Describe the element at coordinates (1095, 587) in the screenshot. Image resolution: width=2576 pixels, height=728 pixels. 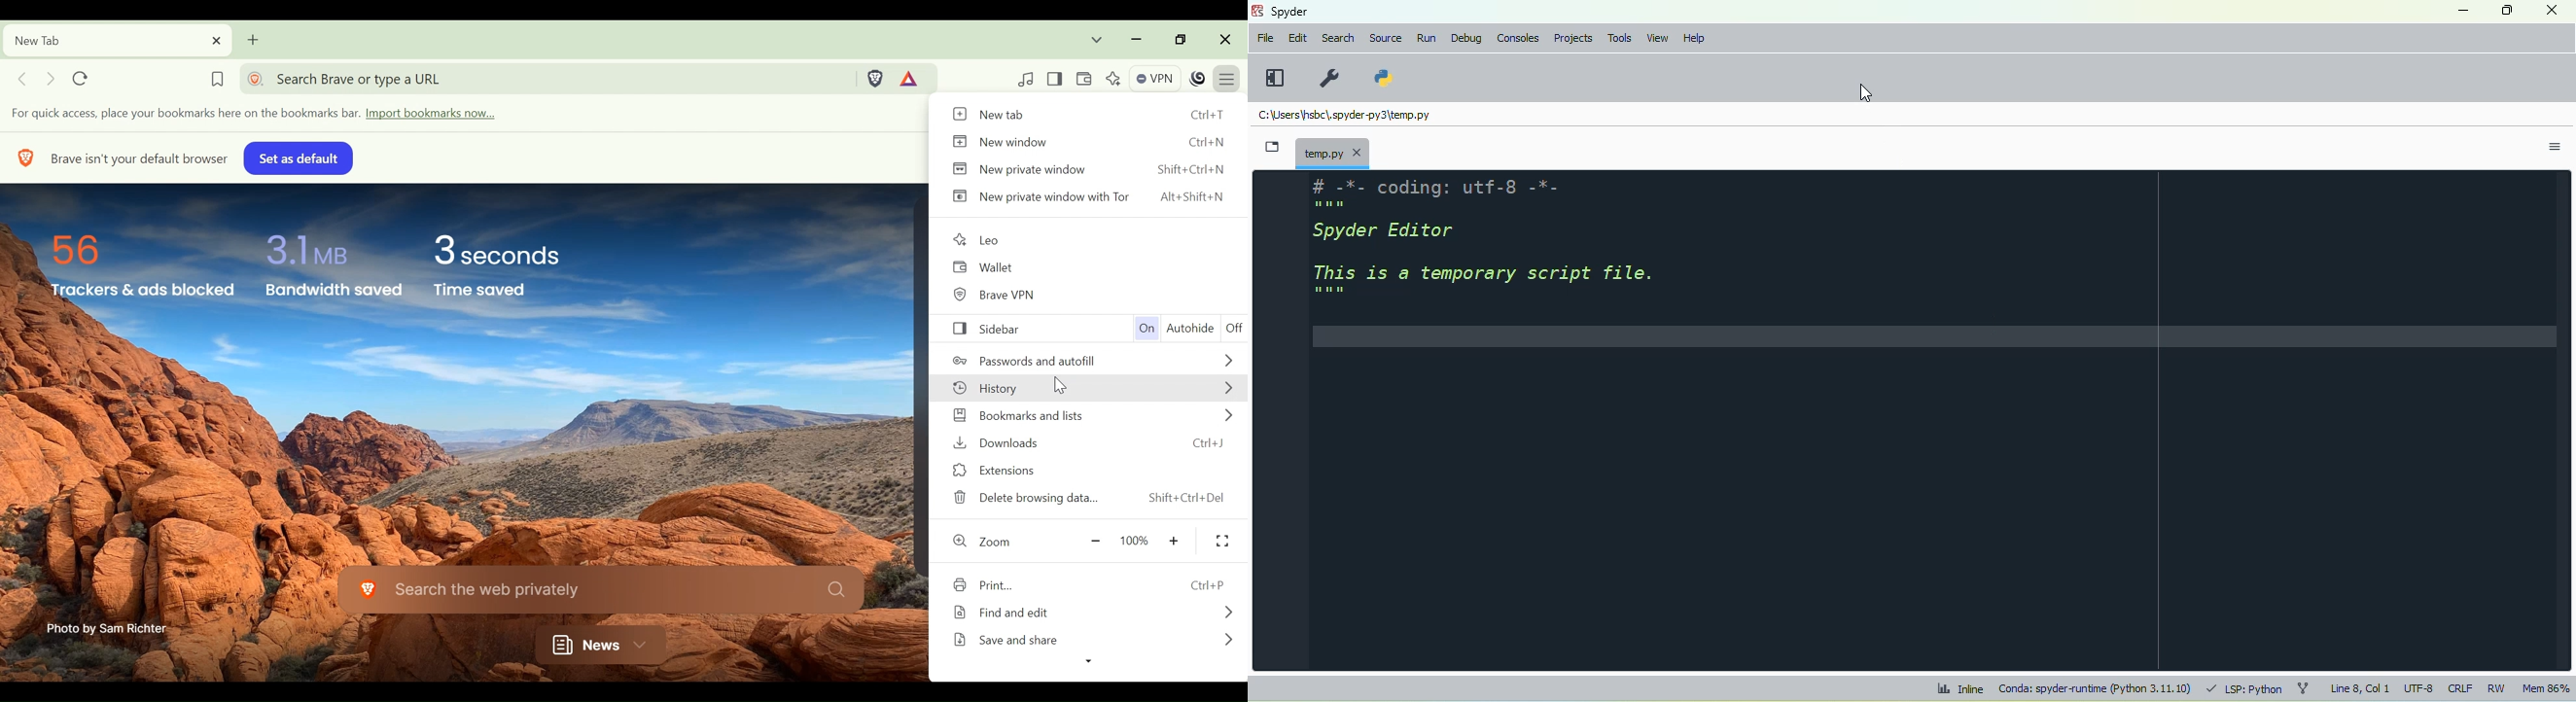
I see `Print Ctrl+P` at that location.